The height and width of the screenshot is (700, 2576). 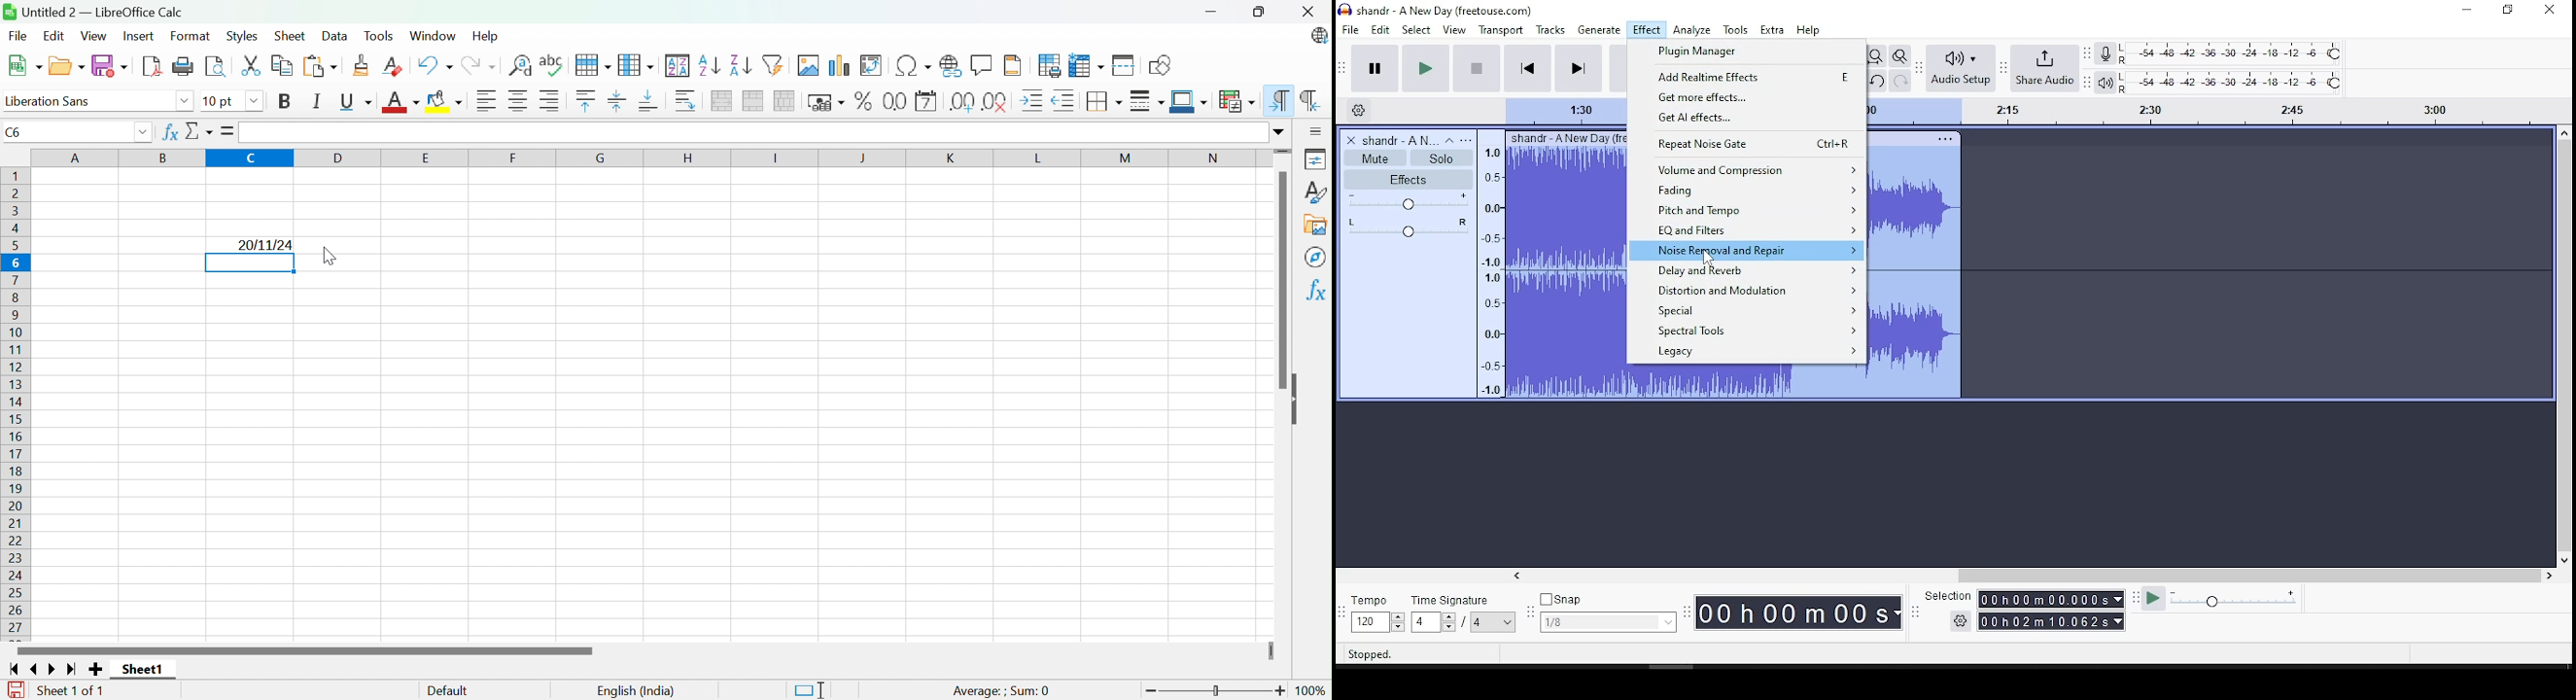 What do you see at coordinates (616, 102) in the screenshot?
I see `Align vertical` at bounding box center [616, 102].